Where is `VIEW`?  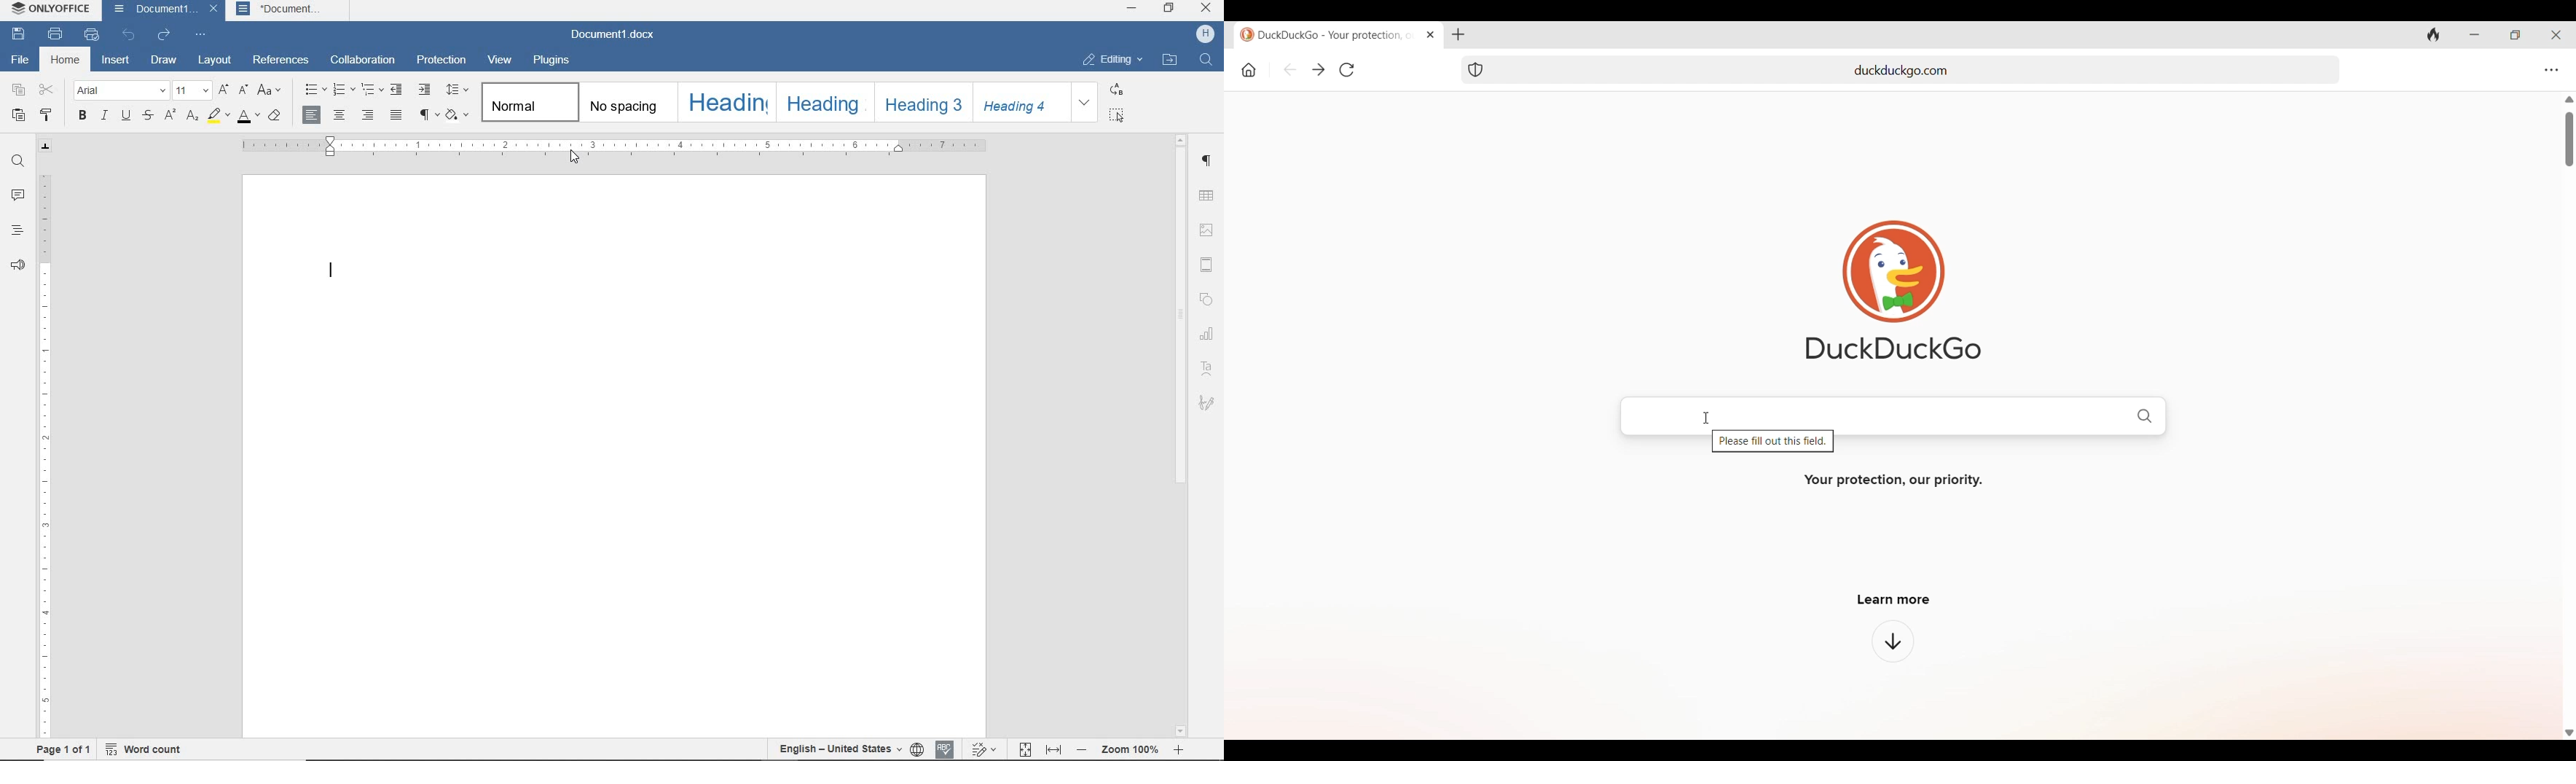 VIEW is located at coordinates (500, 61).